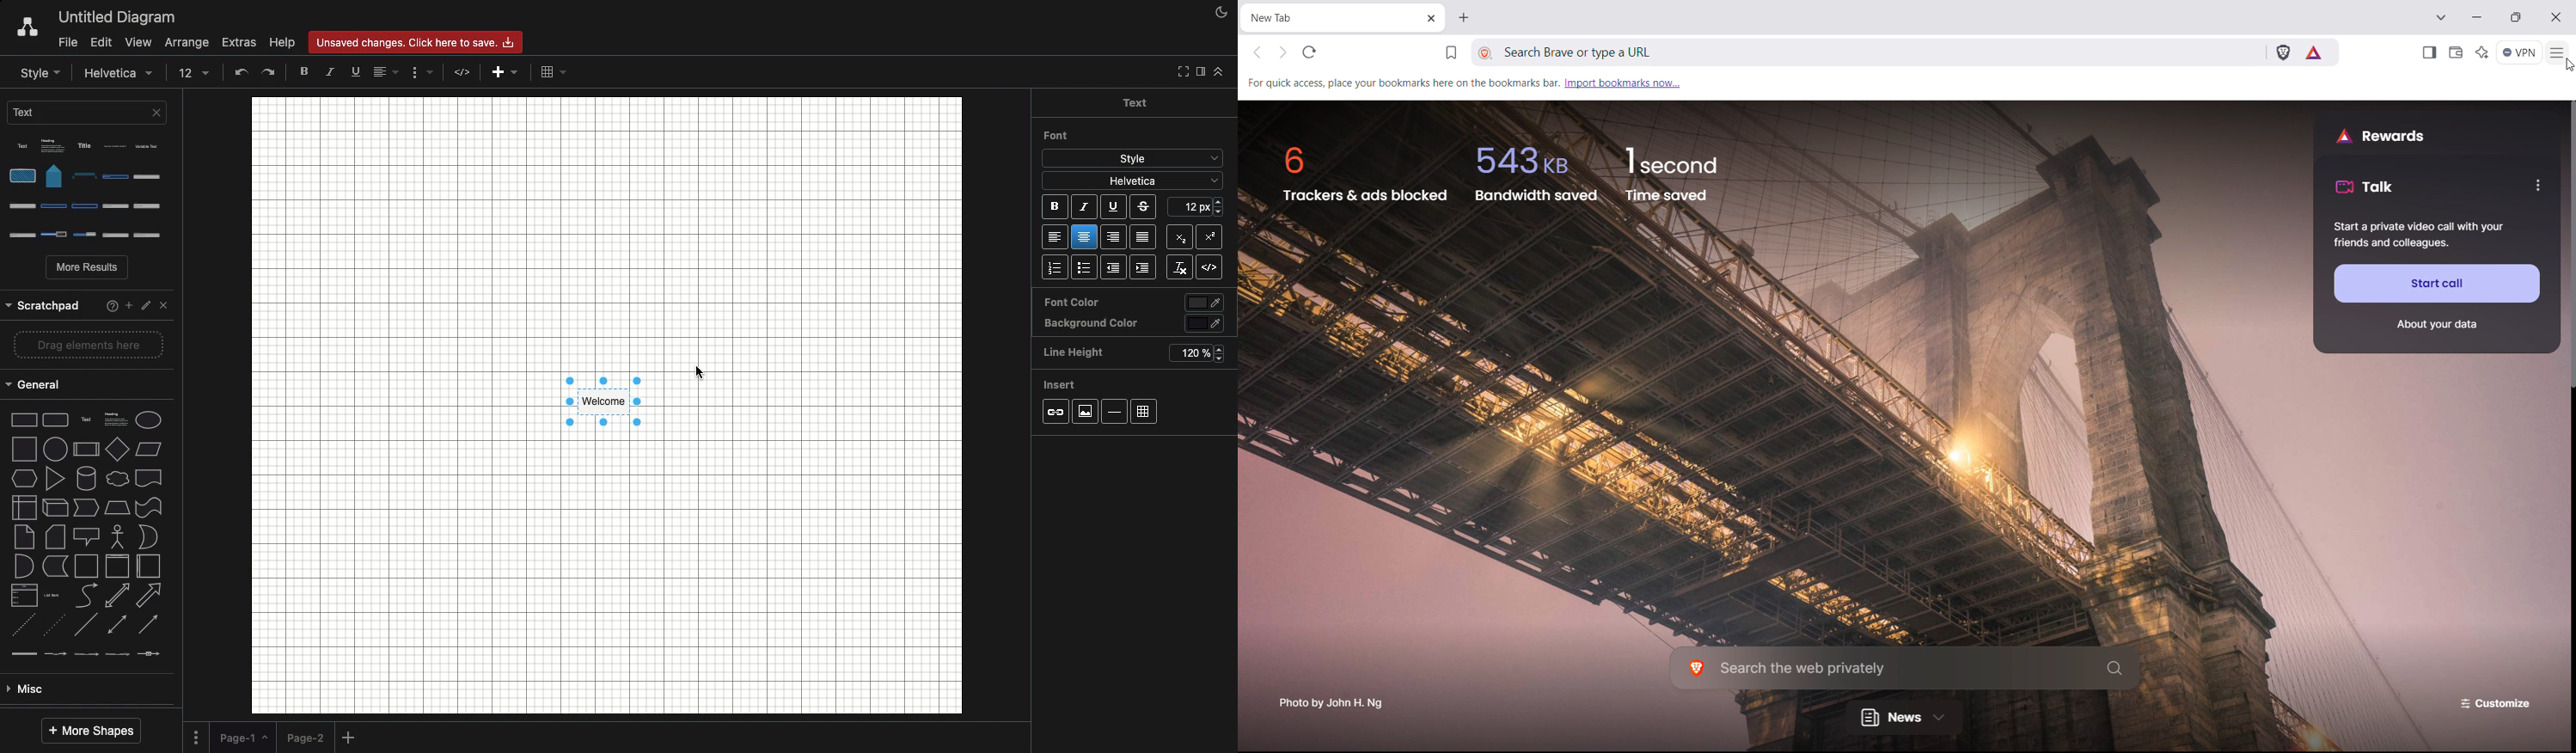  Describe the element at coordinates (1208, 268) in the screenshot. I see `html` at that location.